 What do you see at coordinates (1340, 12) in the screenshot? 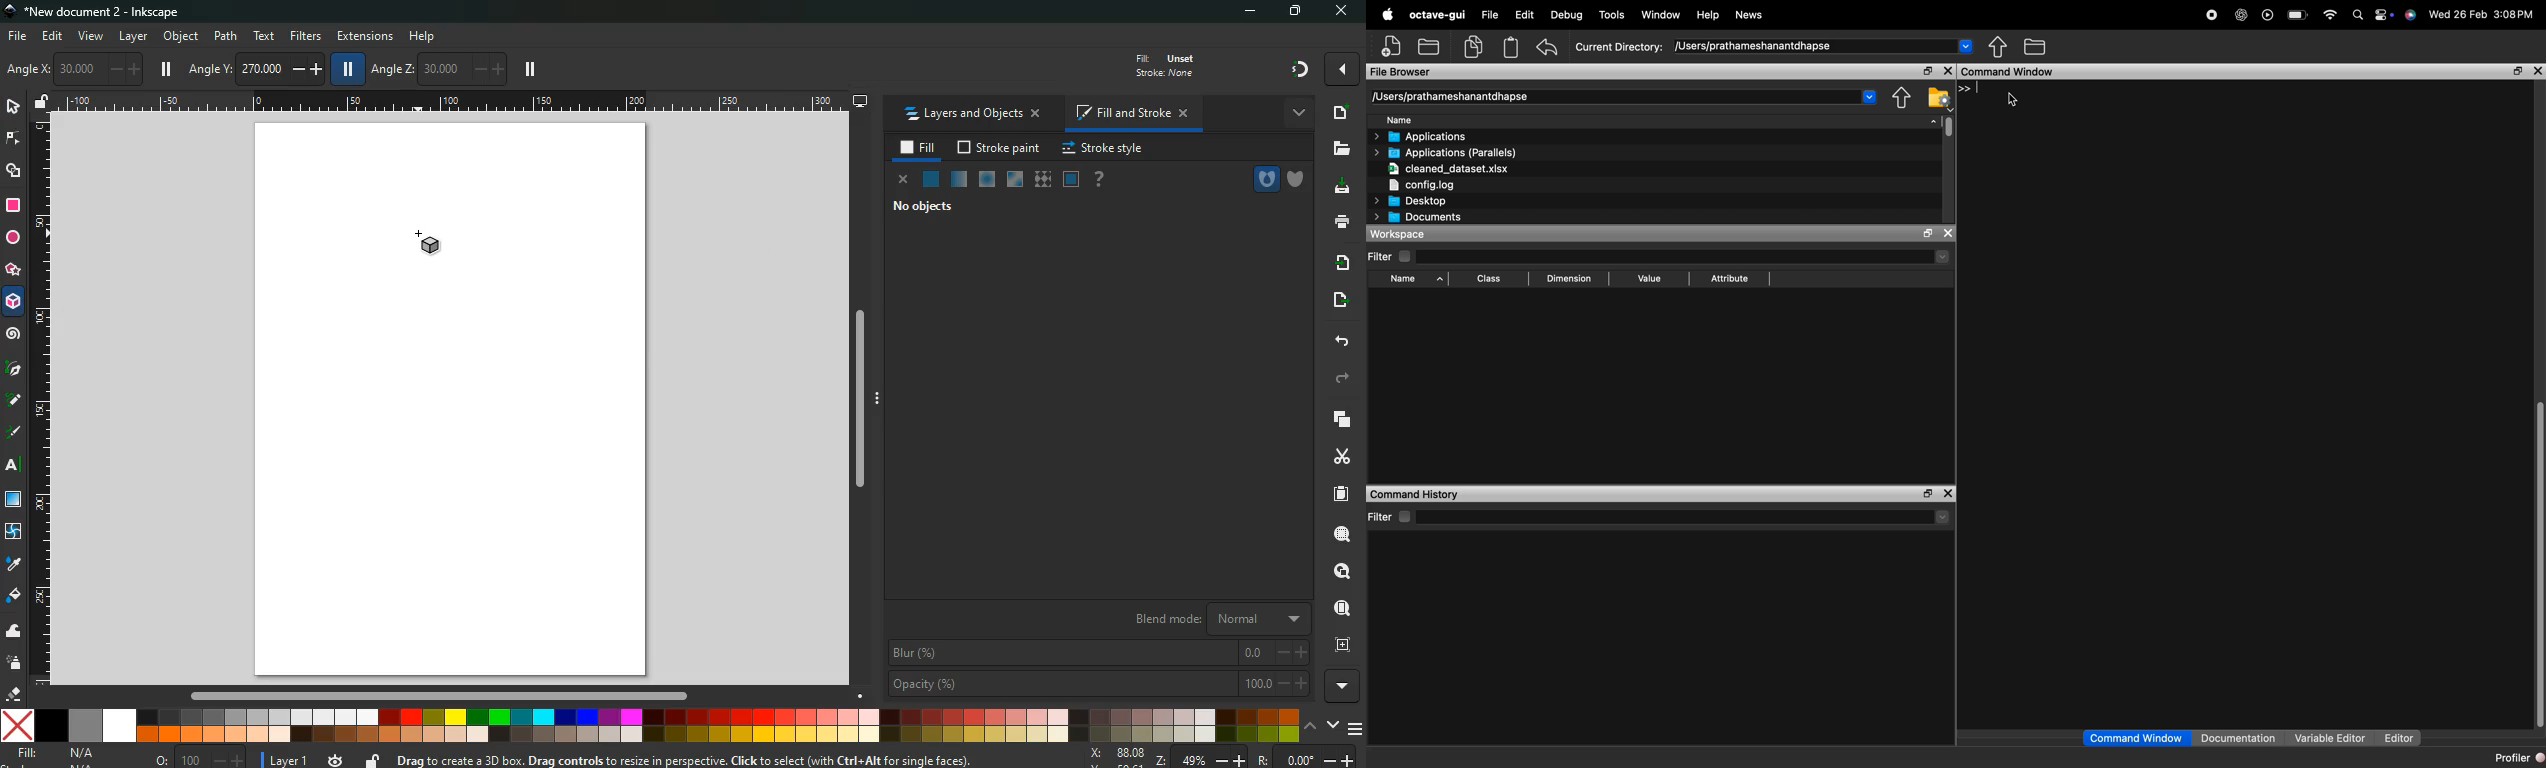
I see `close` at bounding box center [1340, 12].